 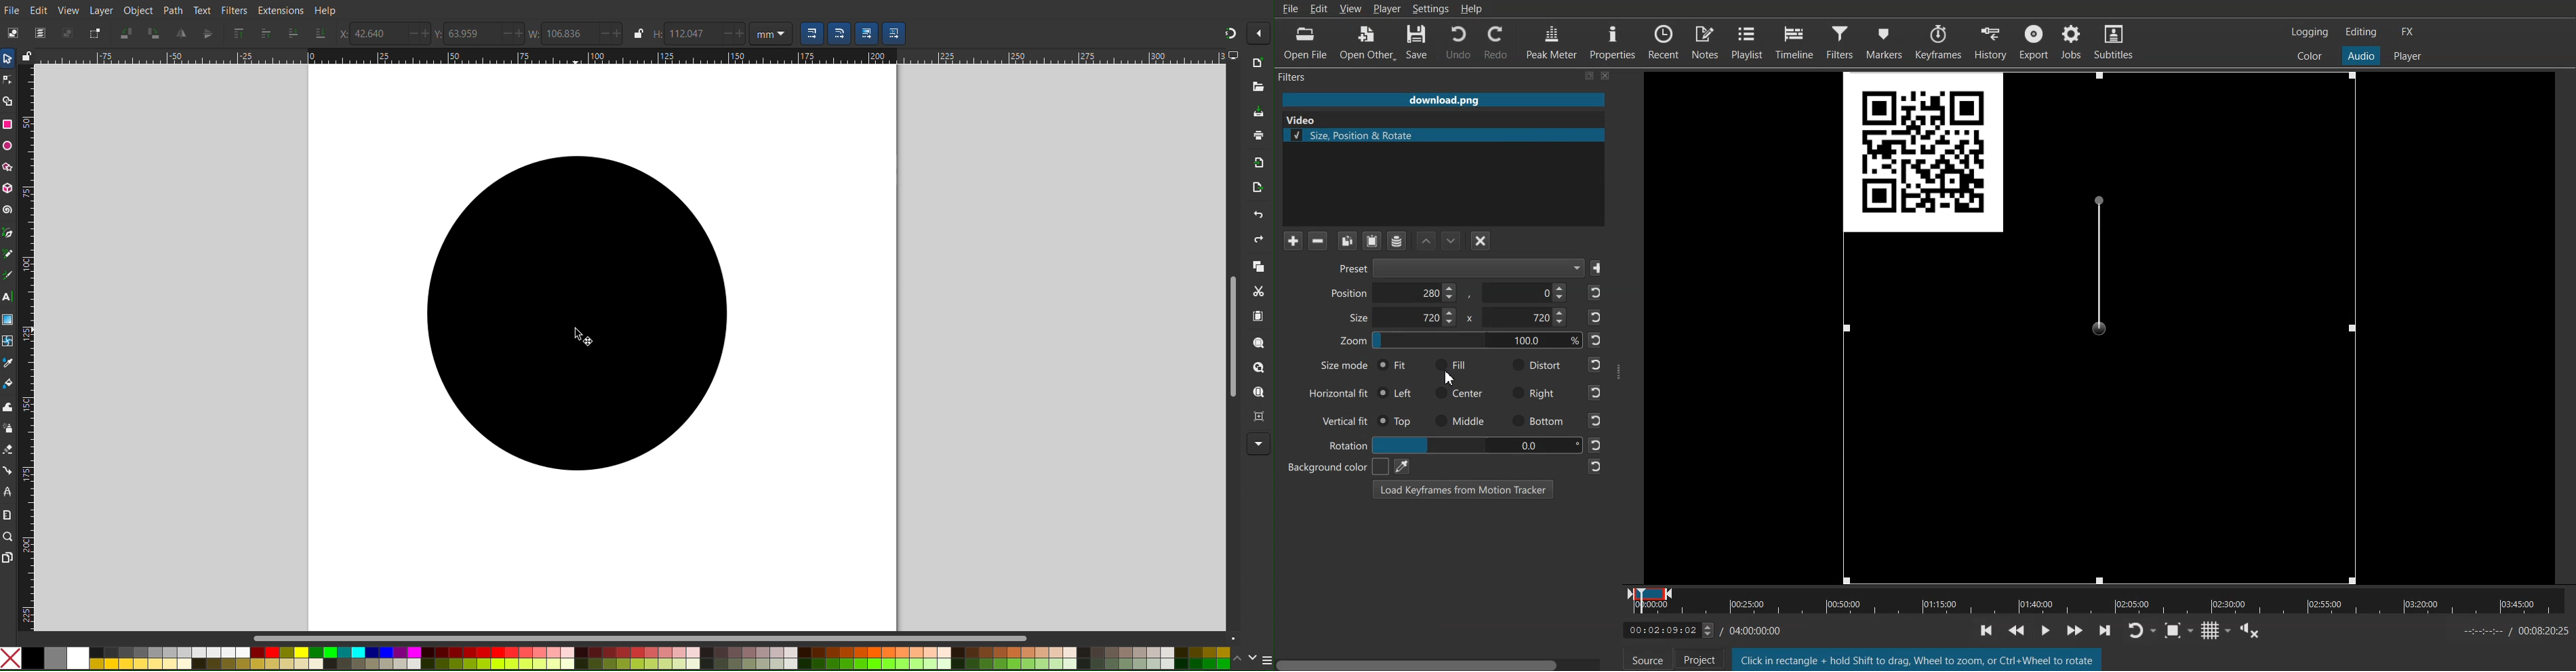 I want to click on Background color, so click(x=1331, y=466).